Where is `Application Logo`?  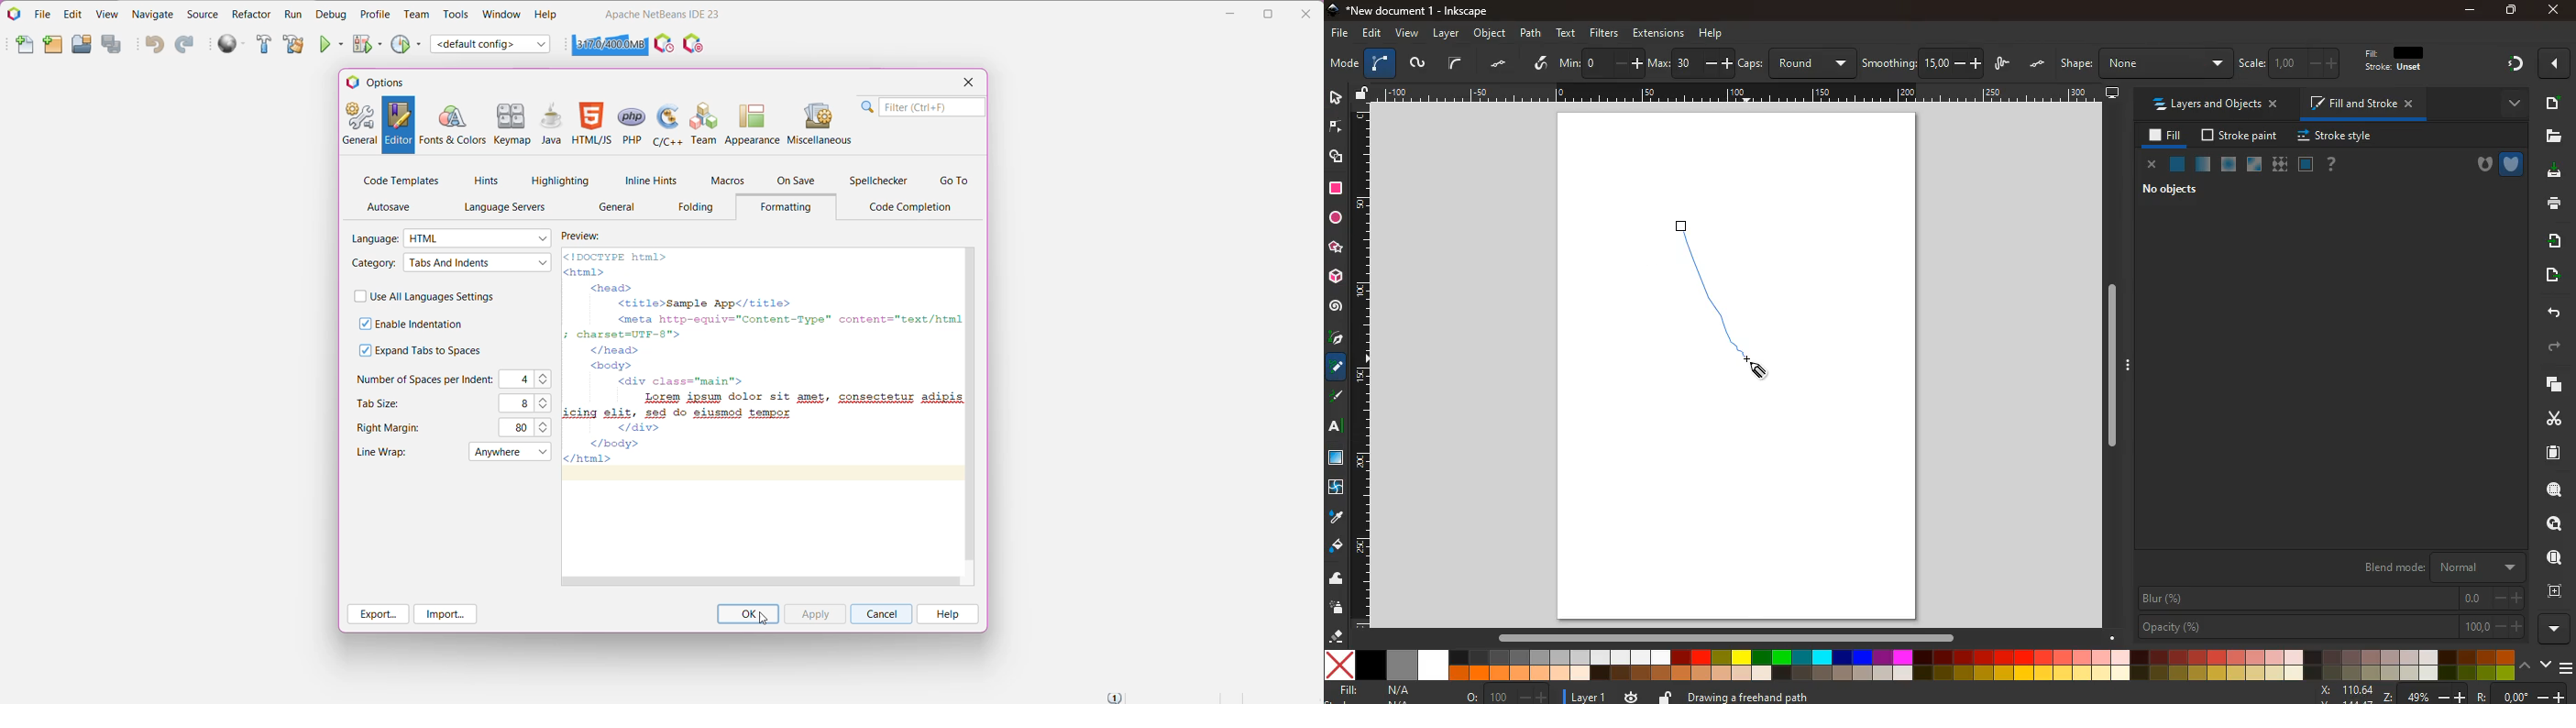
Application Logo is located at coordinates (13, 13).